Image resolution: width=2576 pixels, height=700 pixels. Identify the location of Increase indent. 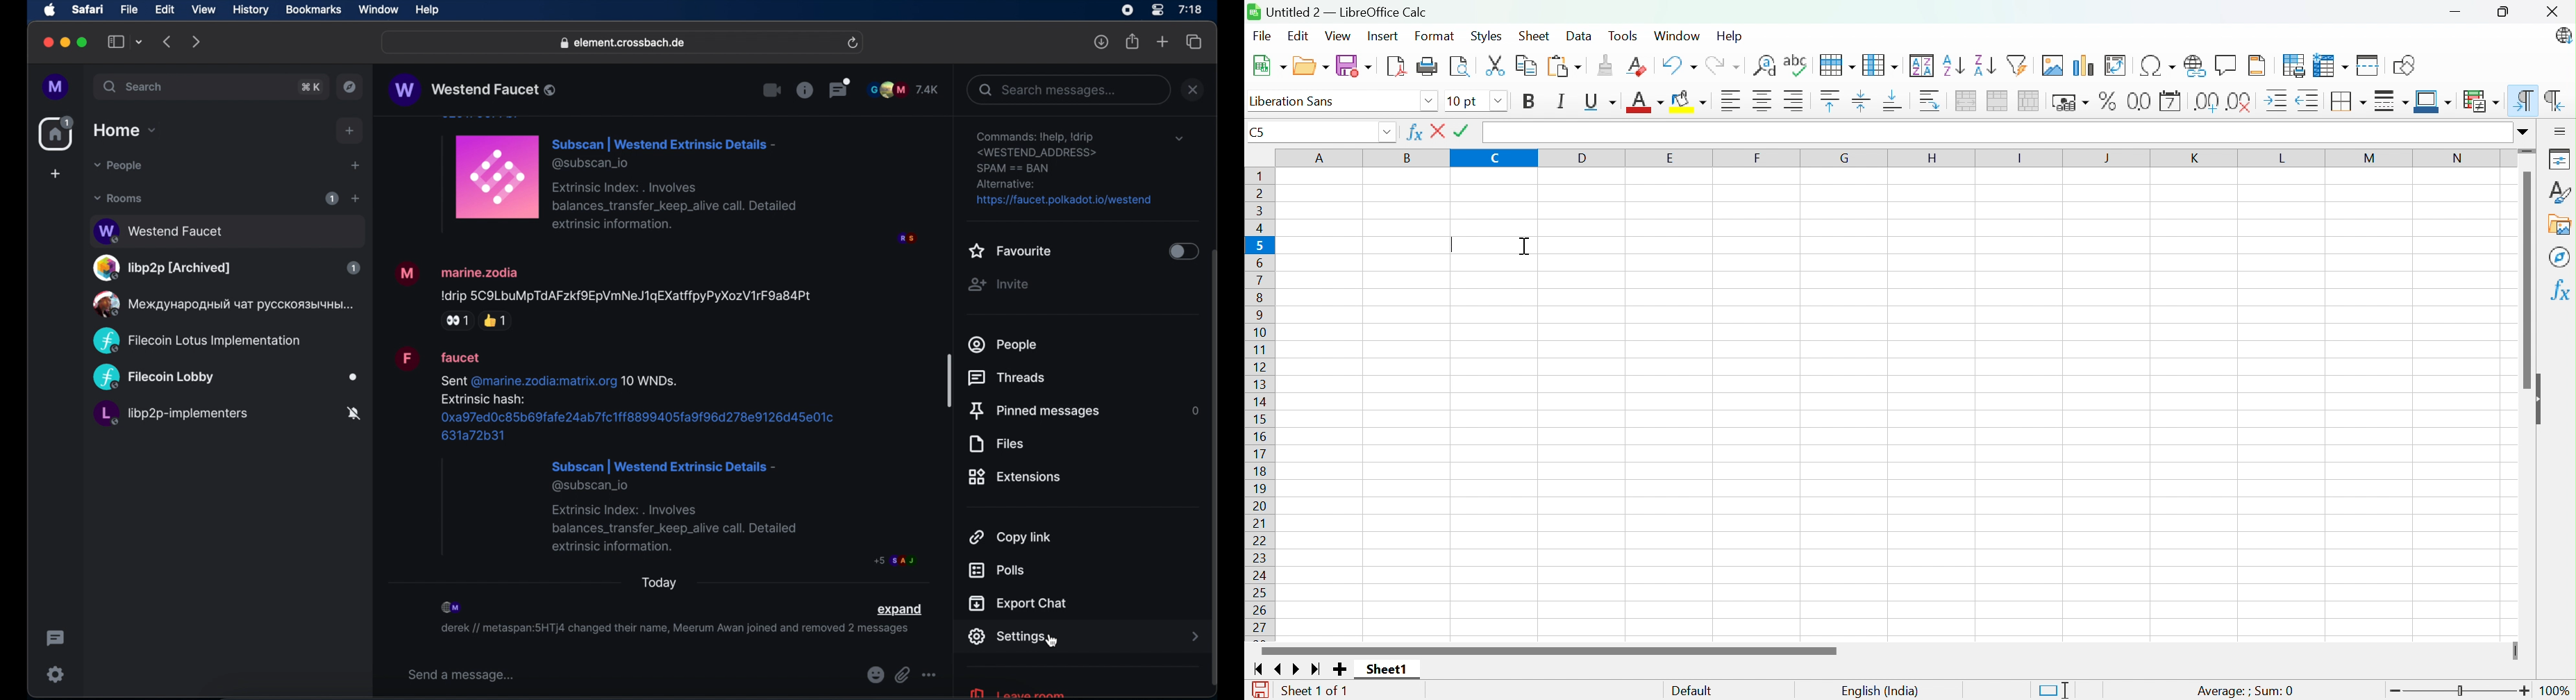
(2278, 101).